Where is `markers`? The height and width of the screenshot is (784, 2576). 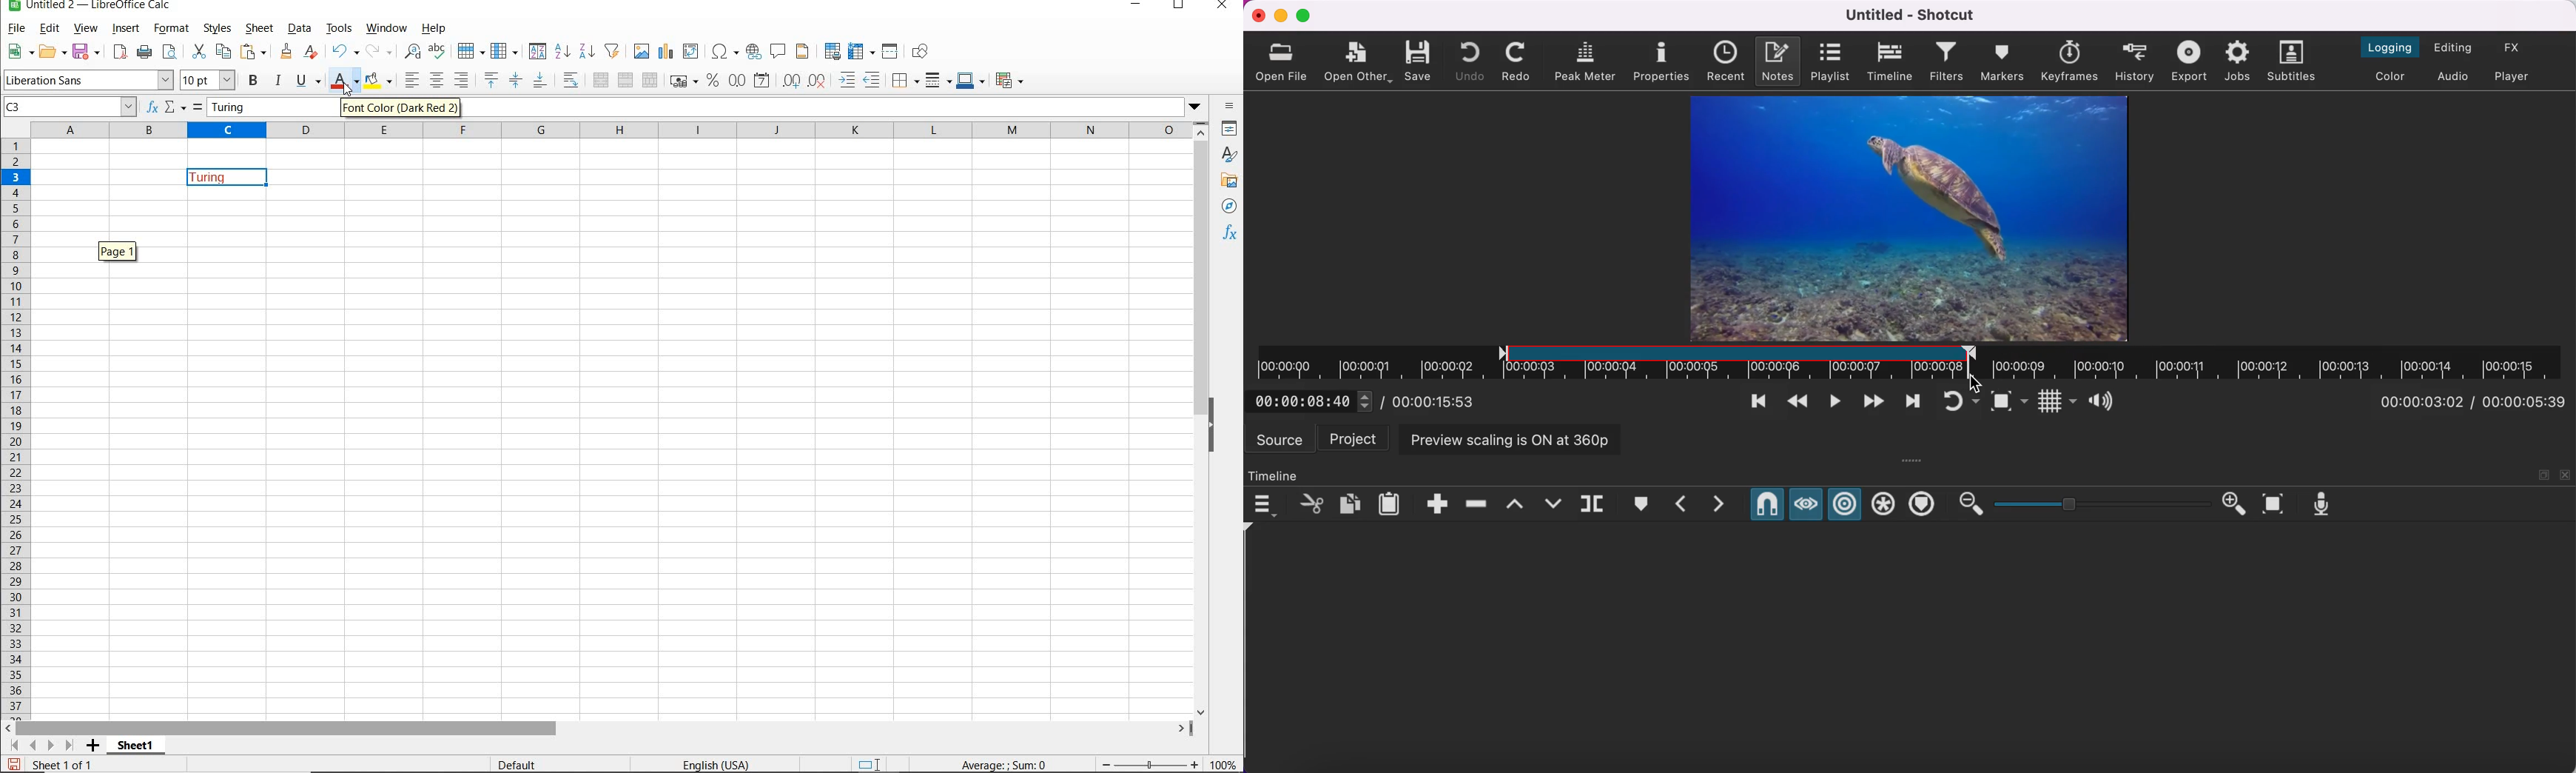
markers is located at coordinates (2003, 62).